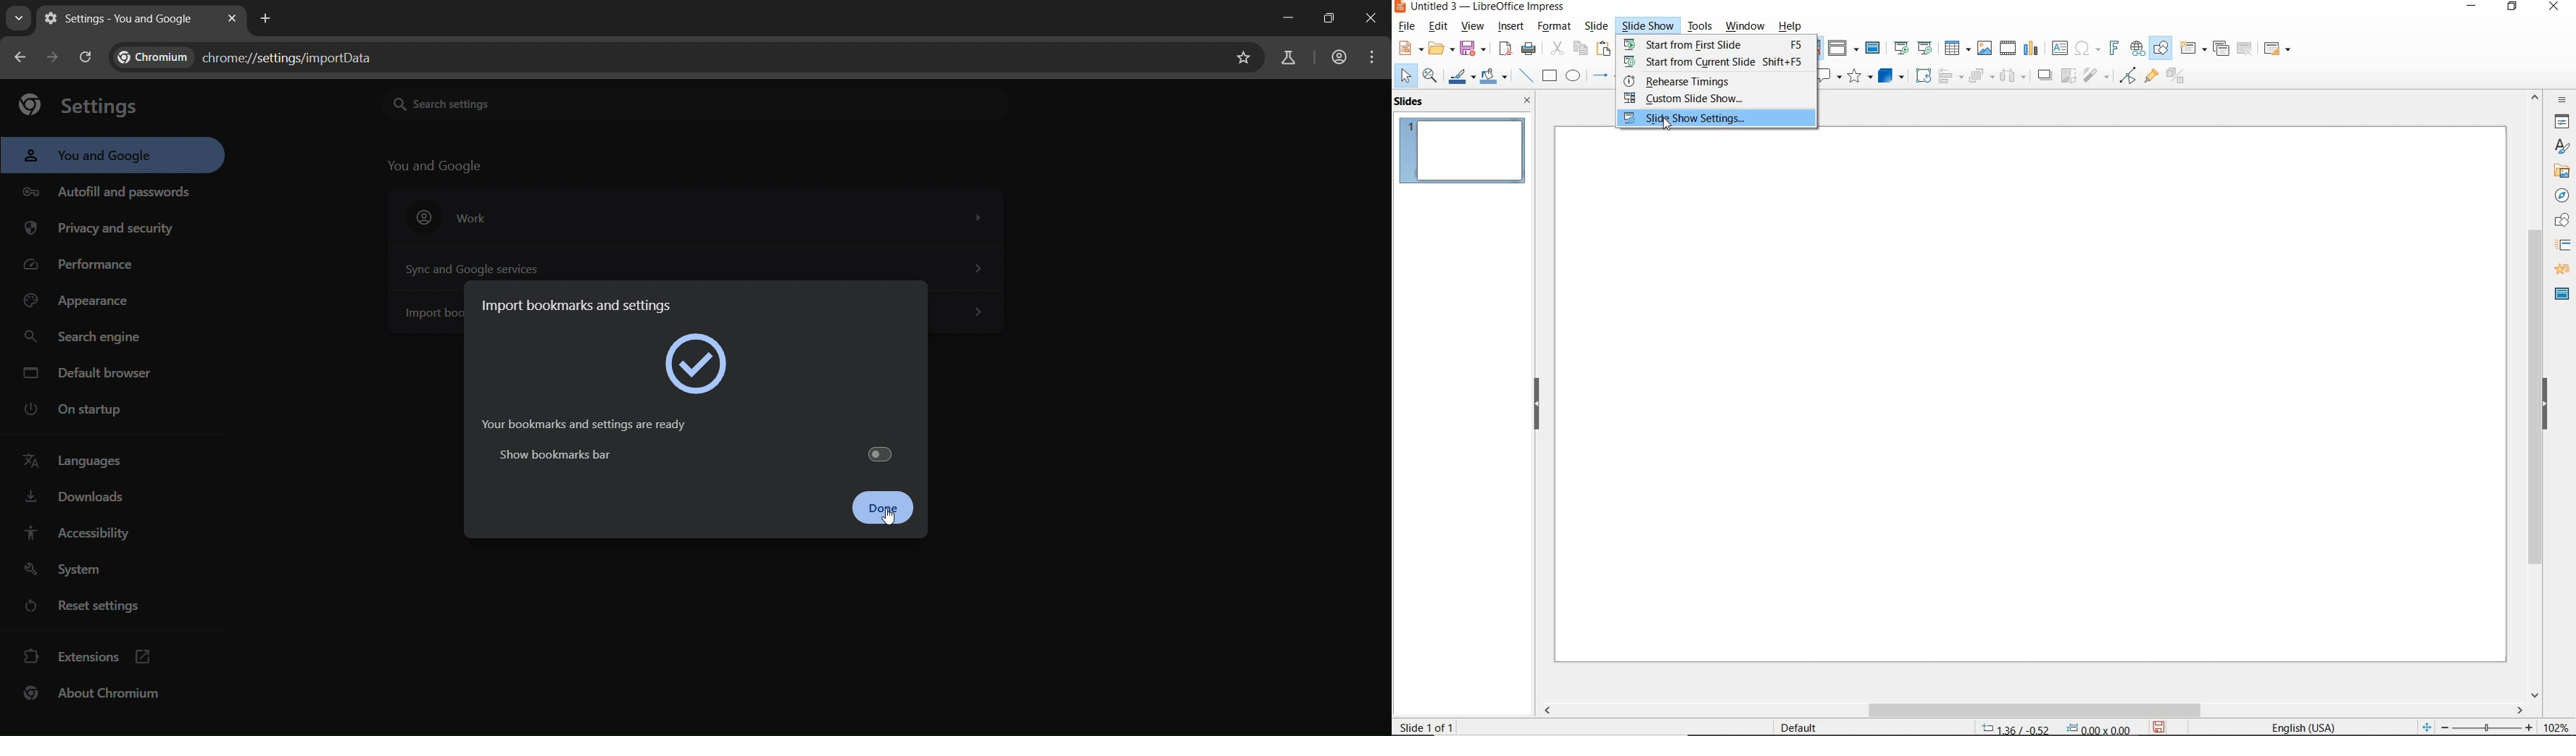 This screenshot has height=756, width=2576. What do you see at coordinates (1797, 24) in the screenshot?
I see `HELP` at bounding box center [1797, 24].